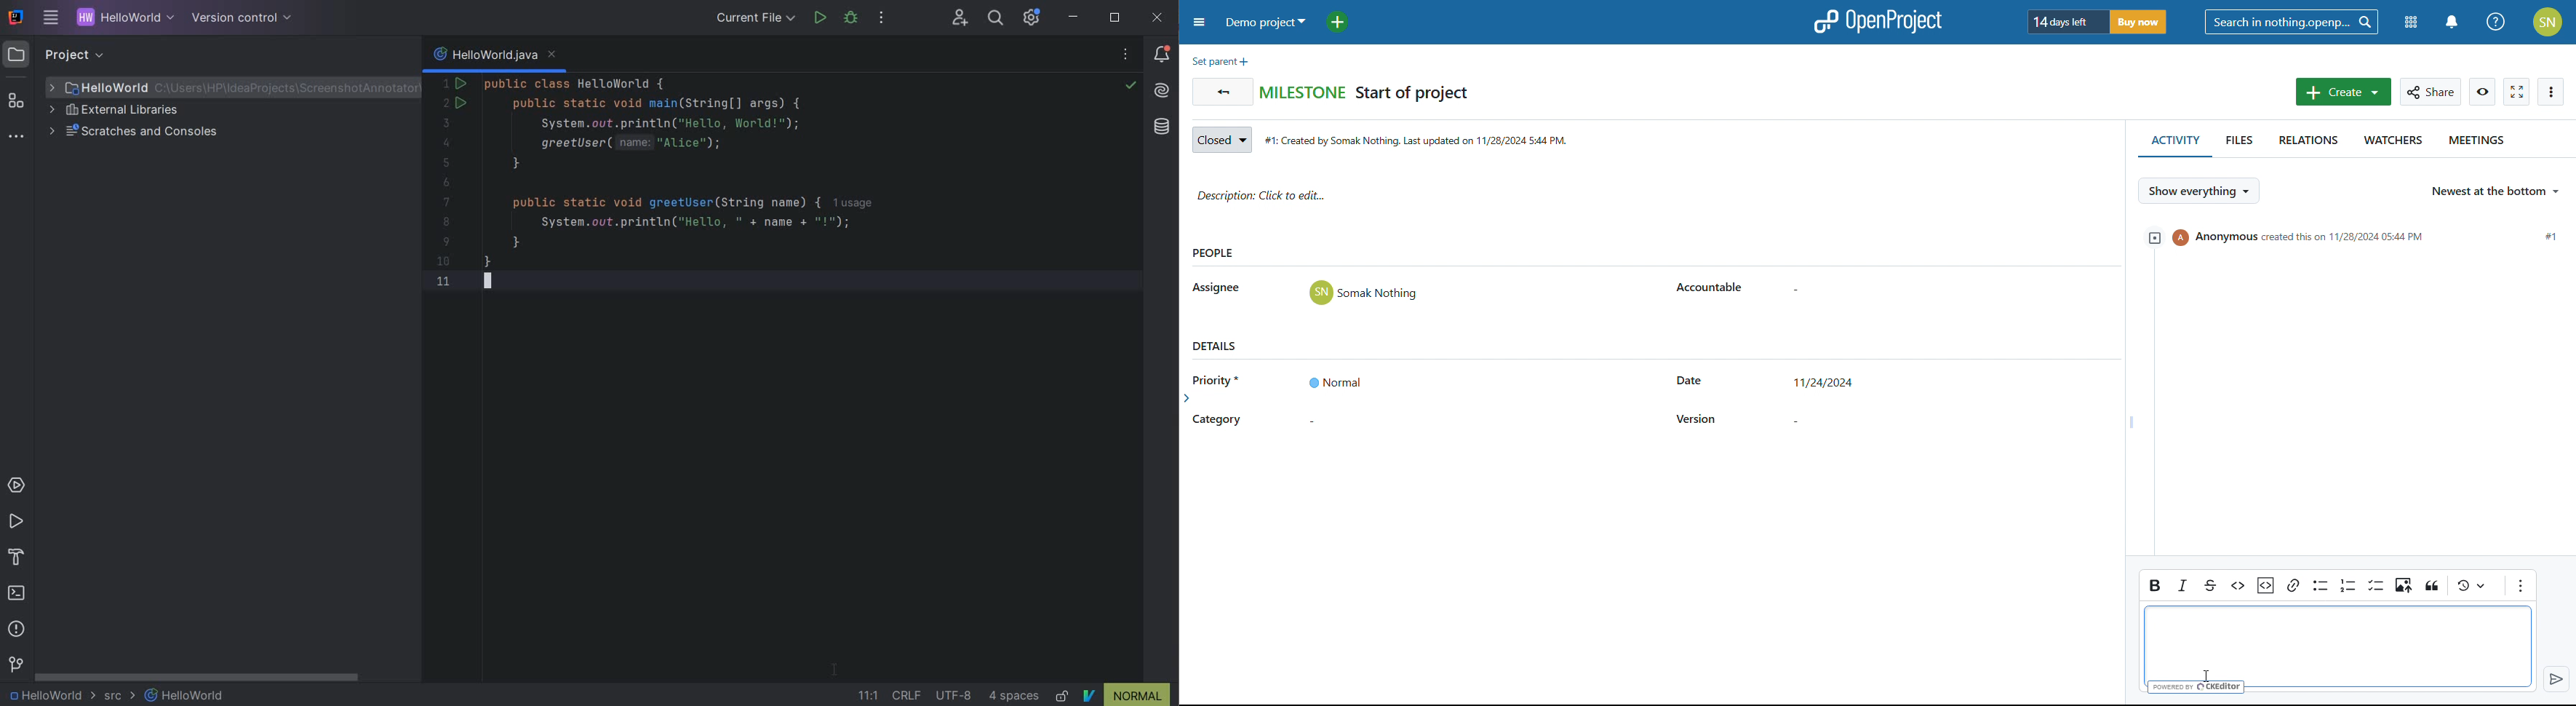 This screenshot has width=2576, height=728. Describe the element at coordinates (2173, 143) in the screenshot. I see `activity` at that location.